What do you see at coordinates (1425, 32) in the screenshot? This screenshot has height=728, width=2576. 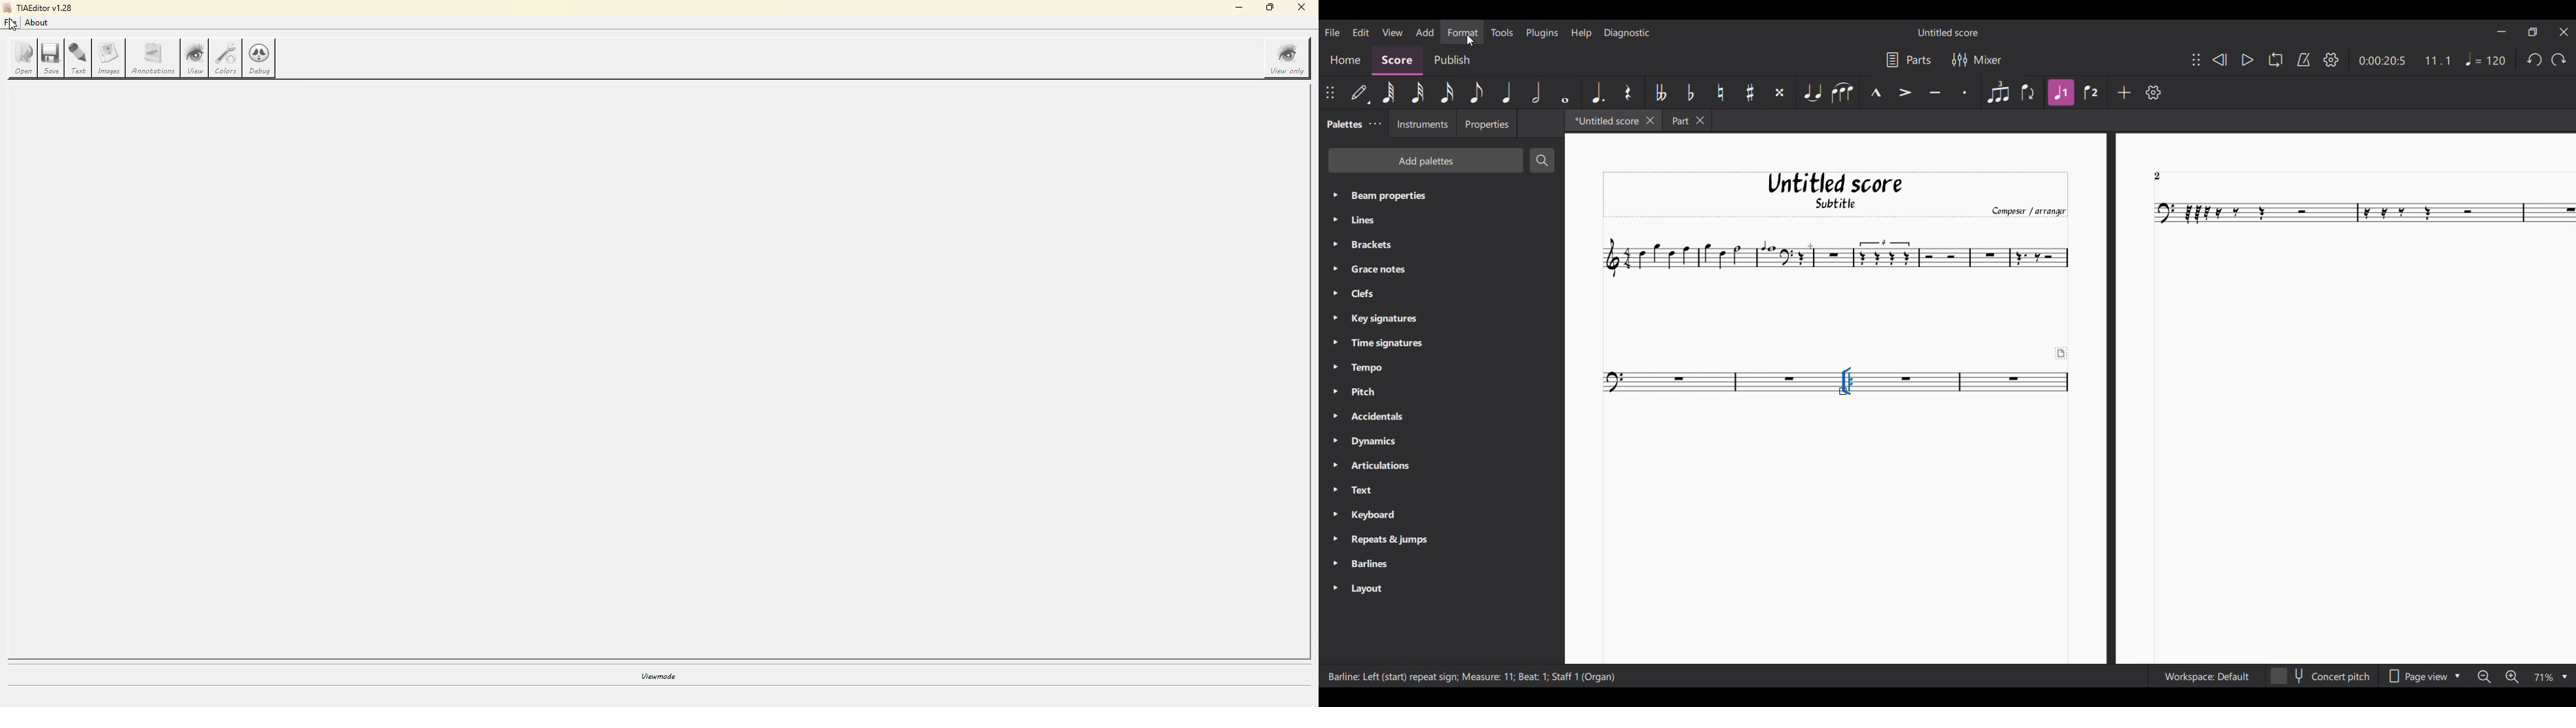 I see `Add menu` at bounding box center [1425, 32].